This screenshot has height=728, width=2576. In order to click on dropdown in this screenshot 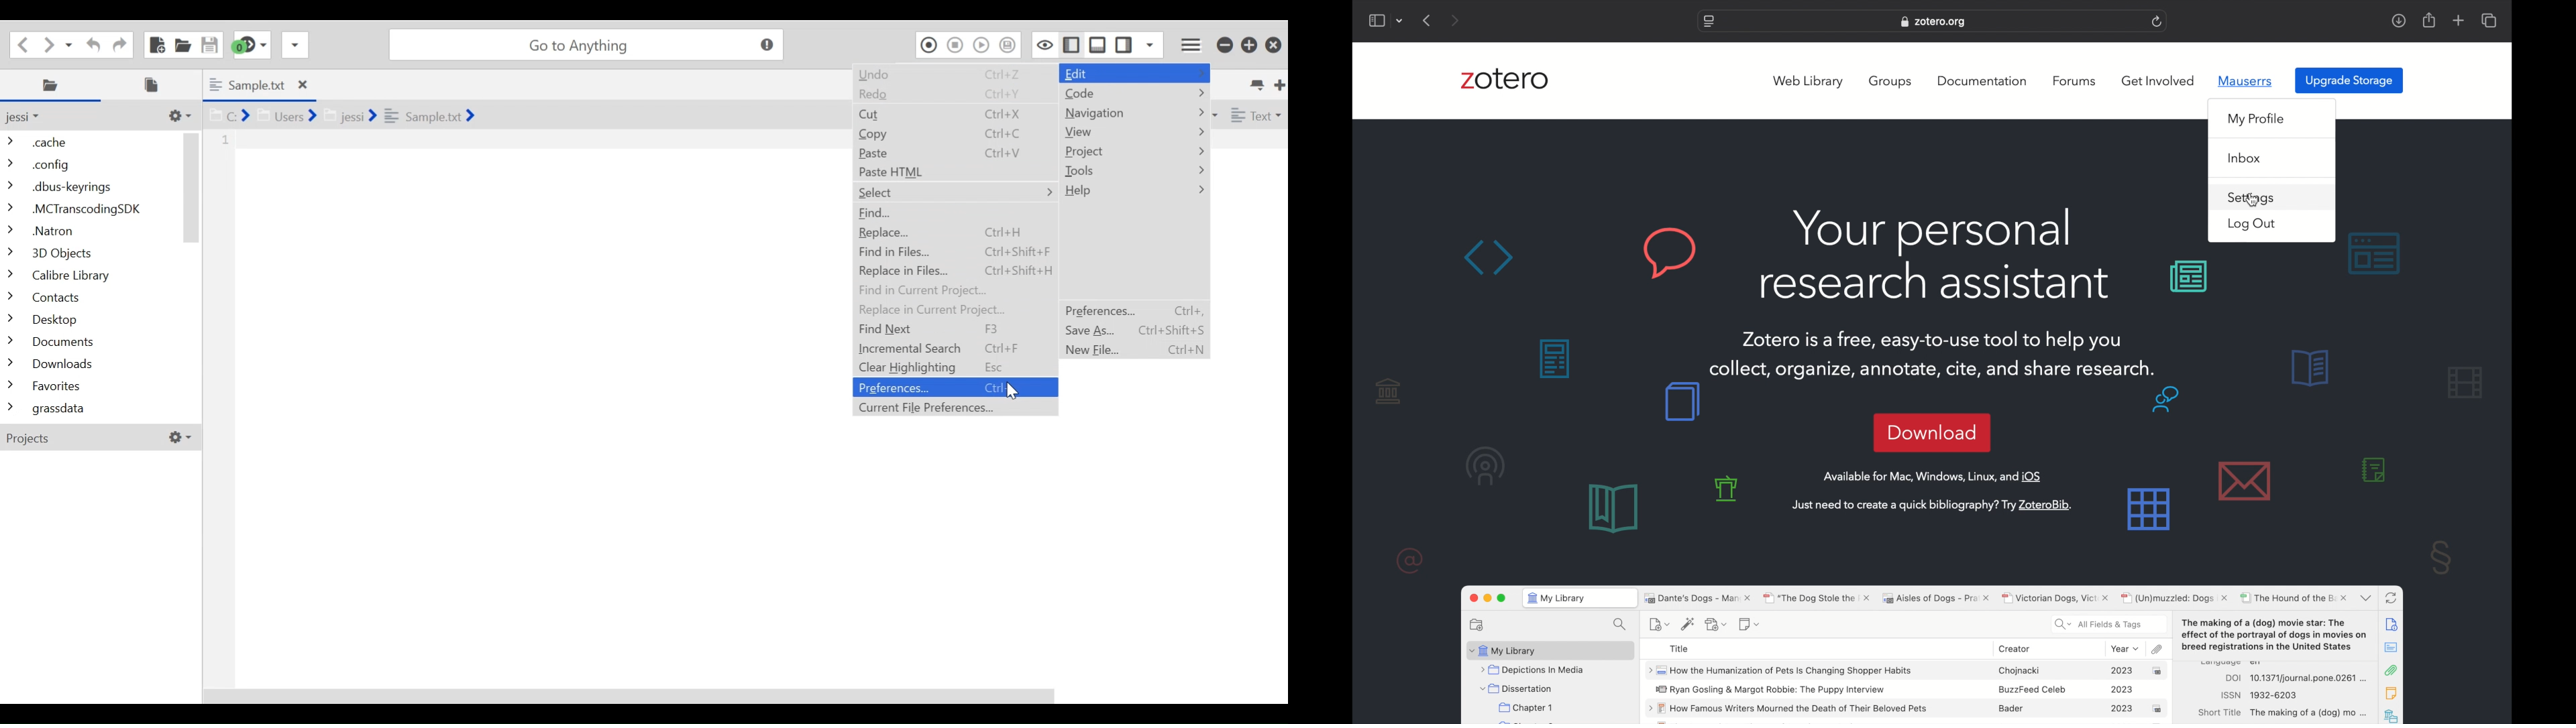, I will do `click(1399, 22)`.